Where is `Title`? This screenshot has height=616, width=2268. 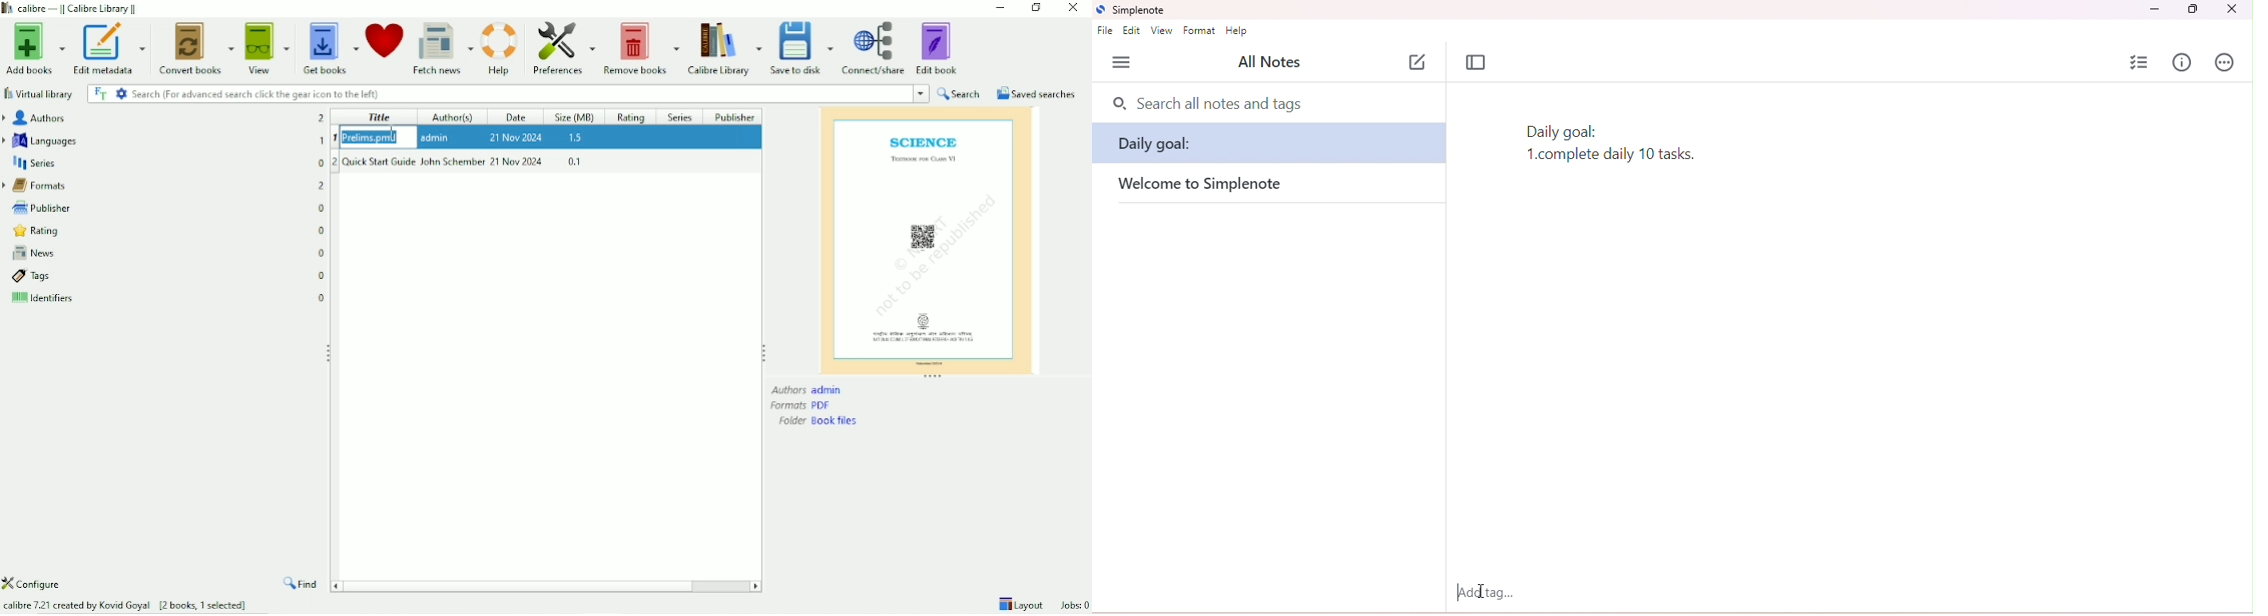
Title is located at coordinates (379, 117).